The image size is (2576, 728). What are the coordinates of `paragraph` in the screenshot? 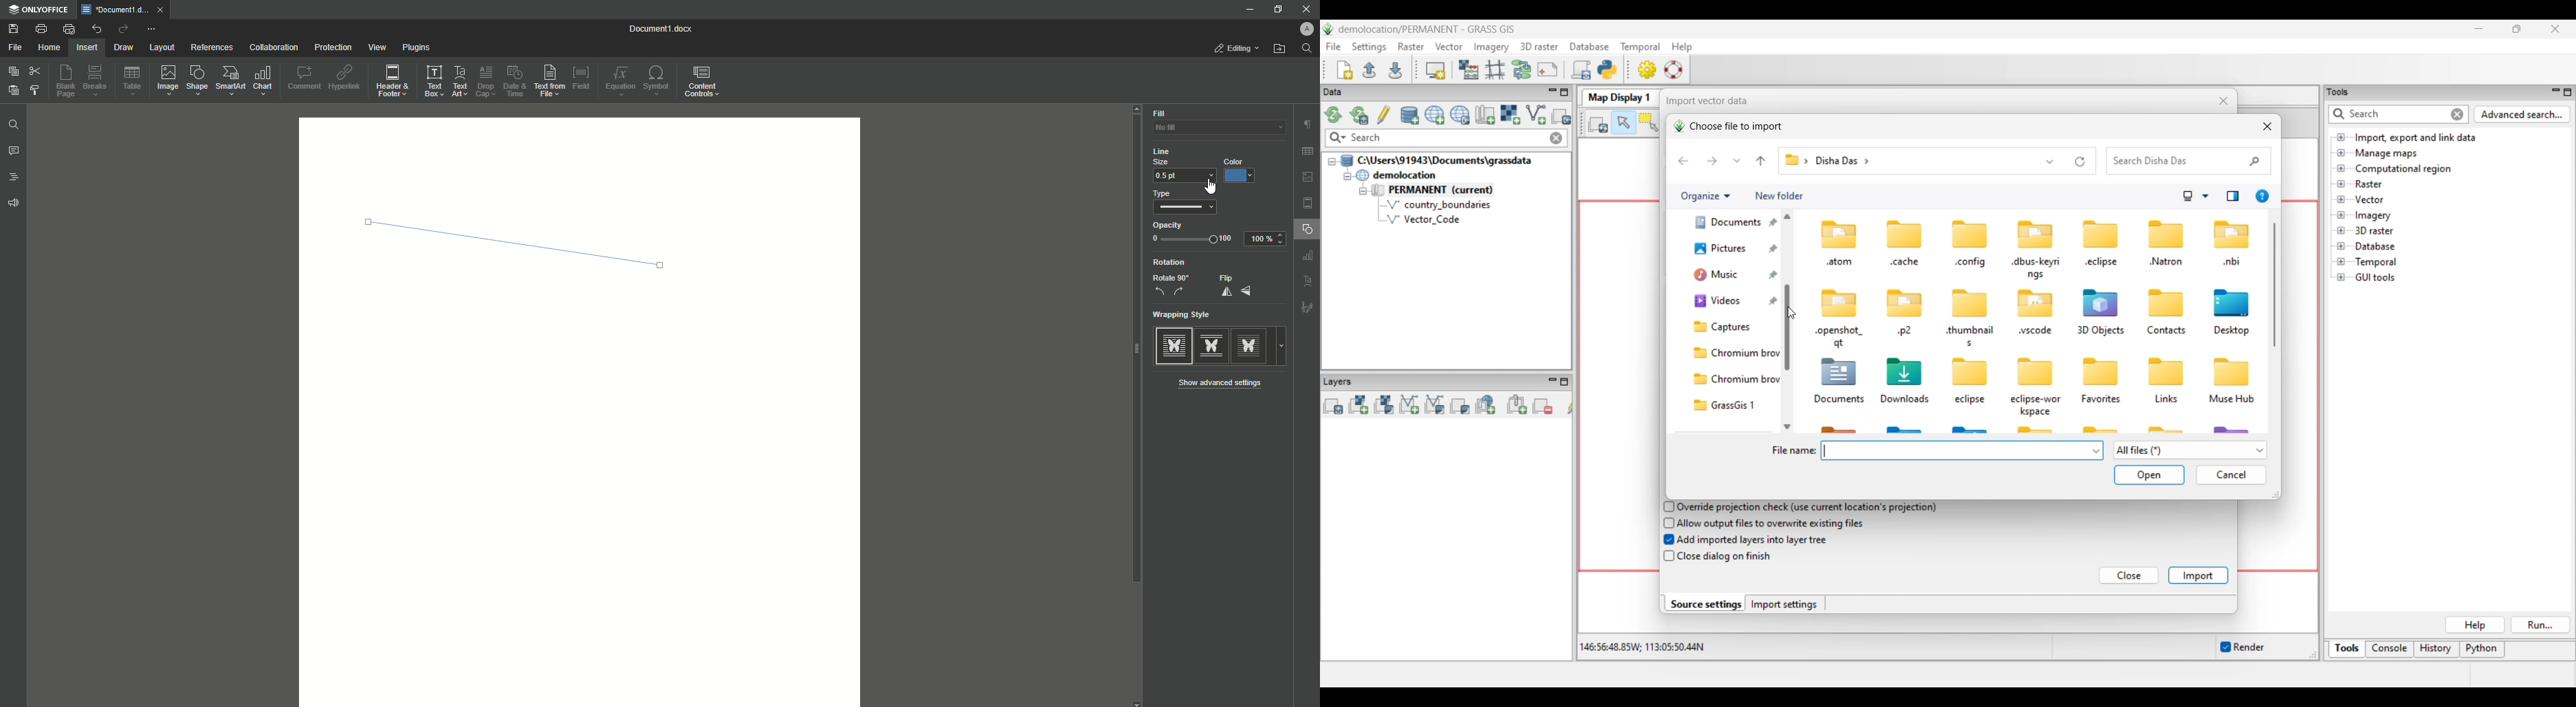 It's located at (1306, 120).